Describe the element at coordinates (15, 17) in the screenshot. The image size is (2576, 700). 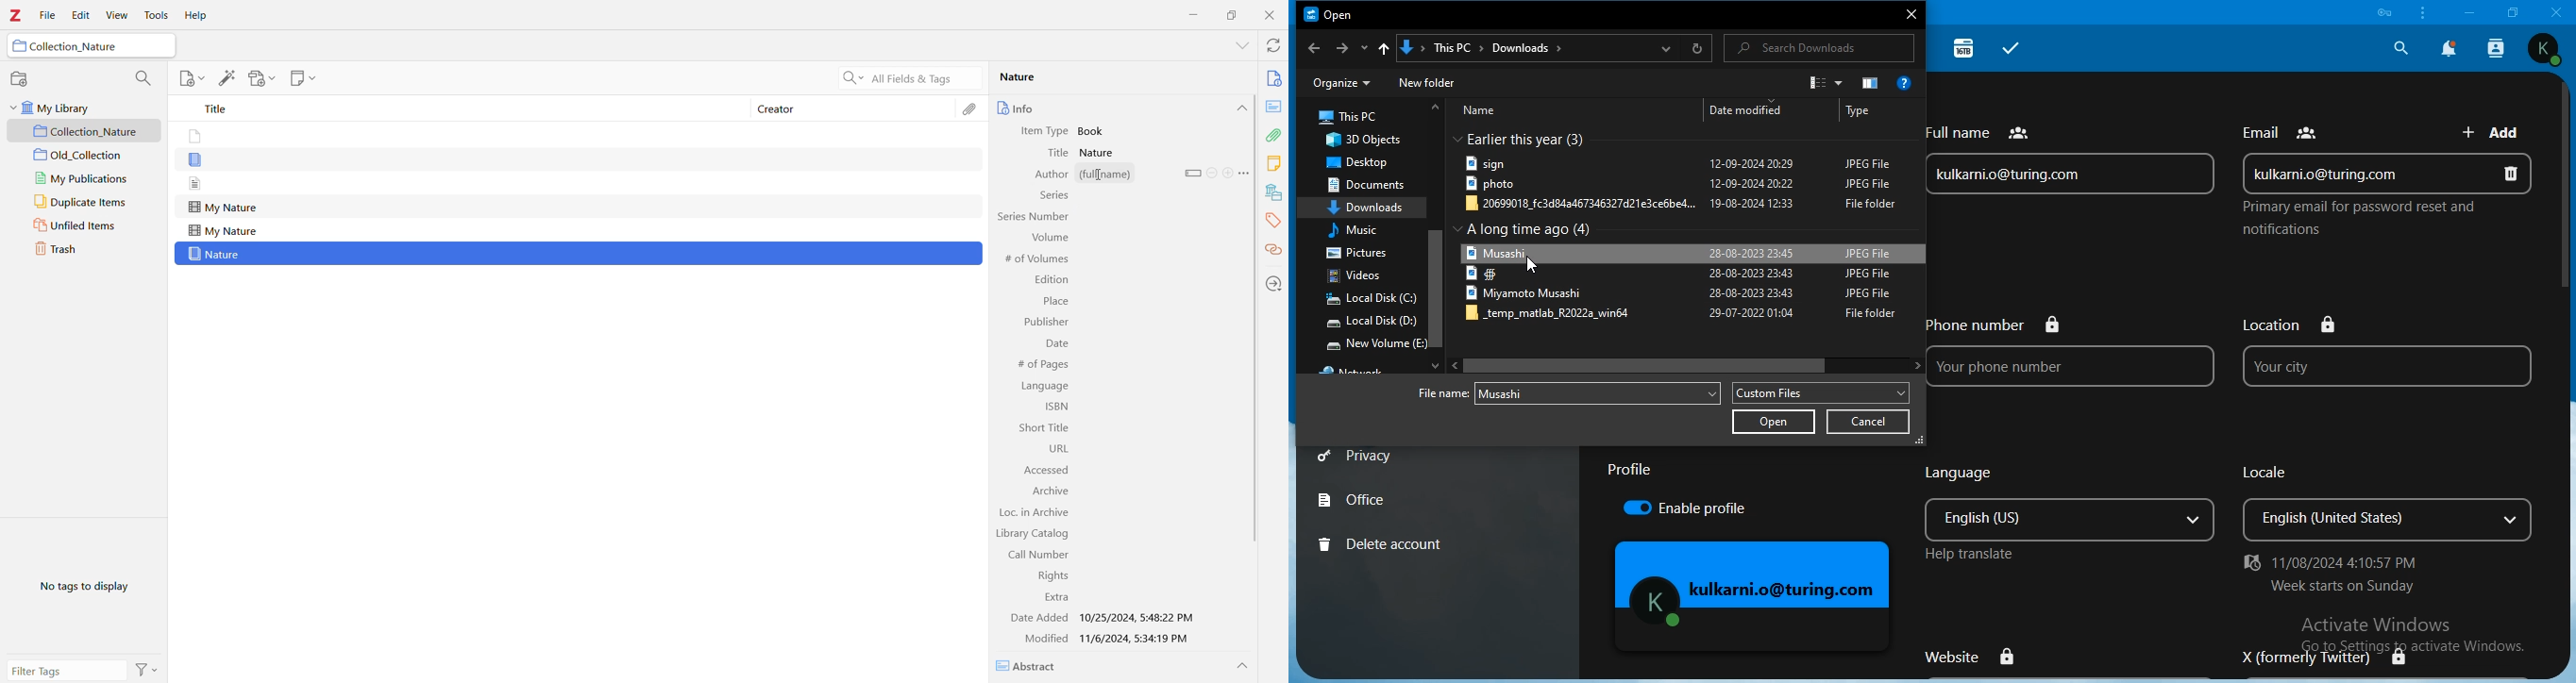
I see `Application Logo` at that location.